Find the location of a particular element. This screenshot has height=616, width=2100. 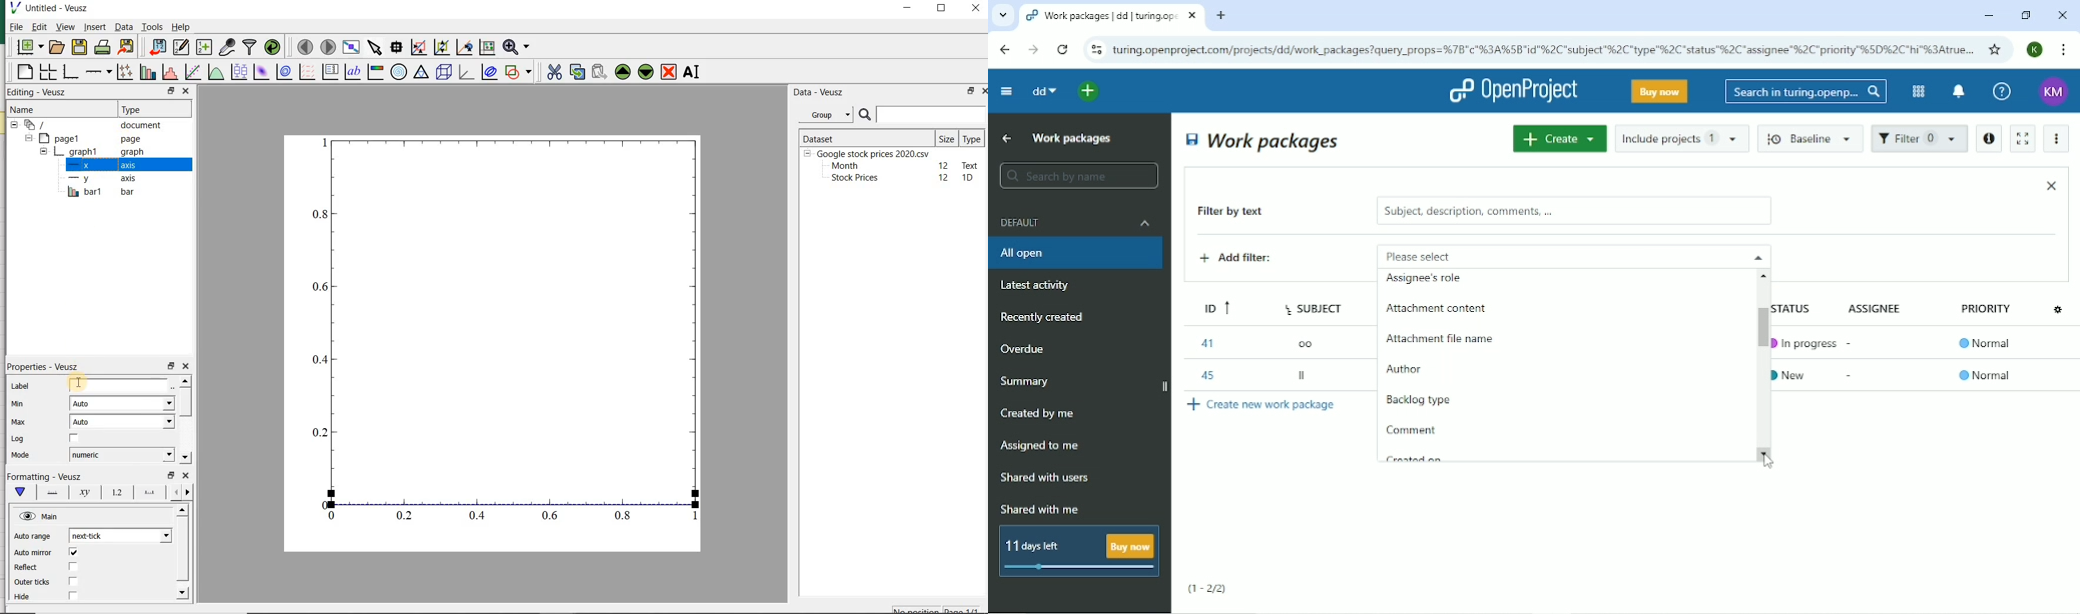

Auto range is located at coordinates (32, 537).